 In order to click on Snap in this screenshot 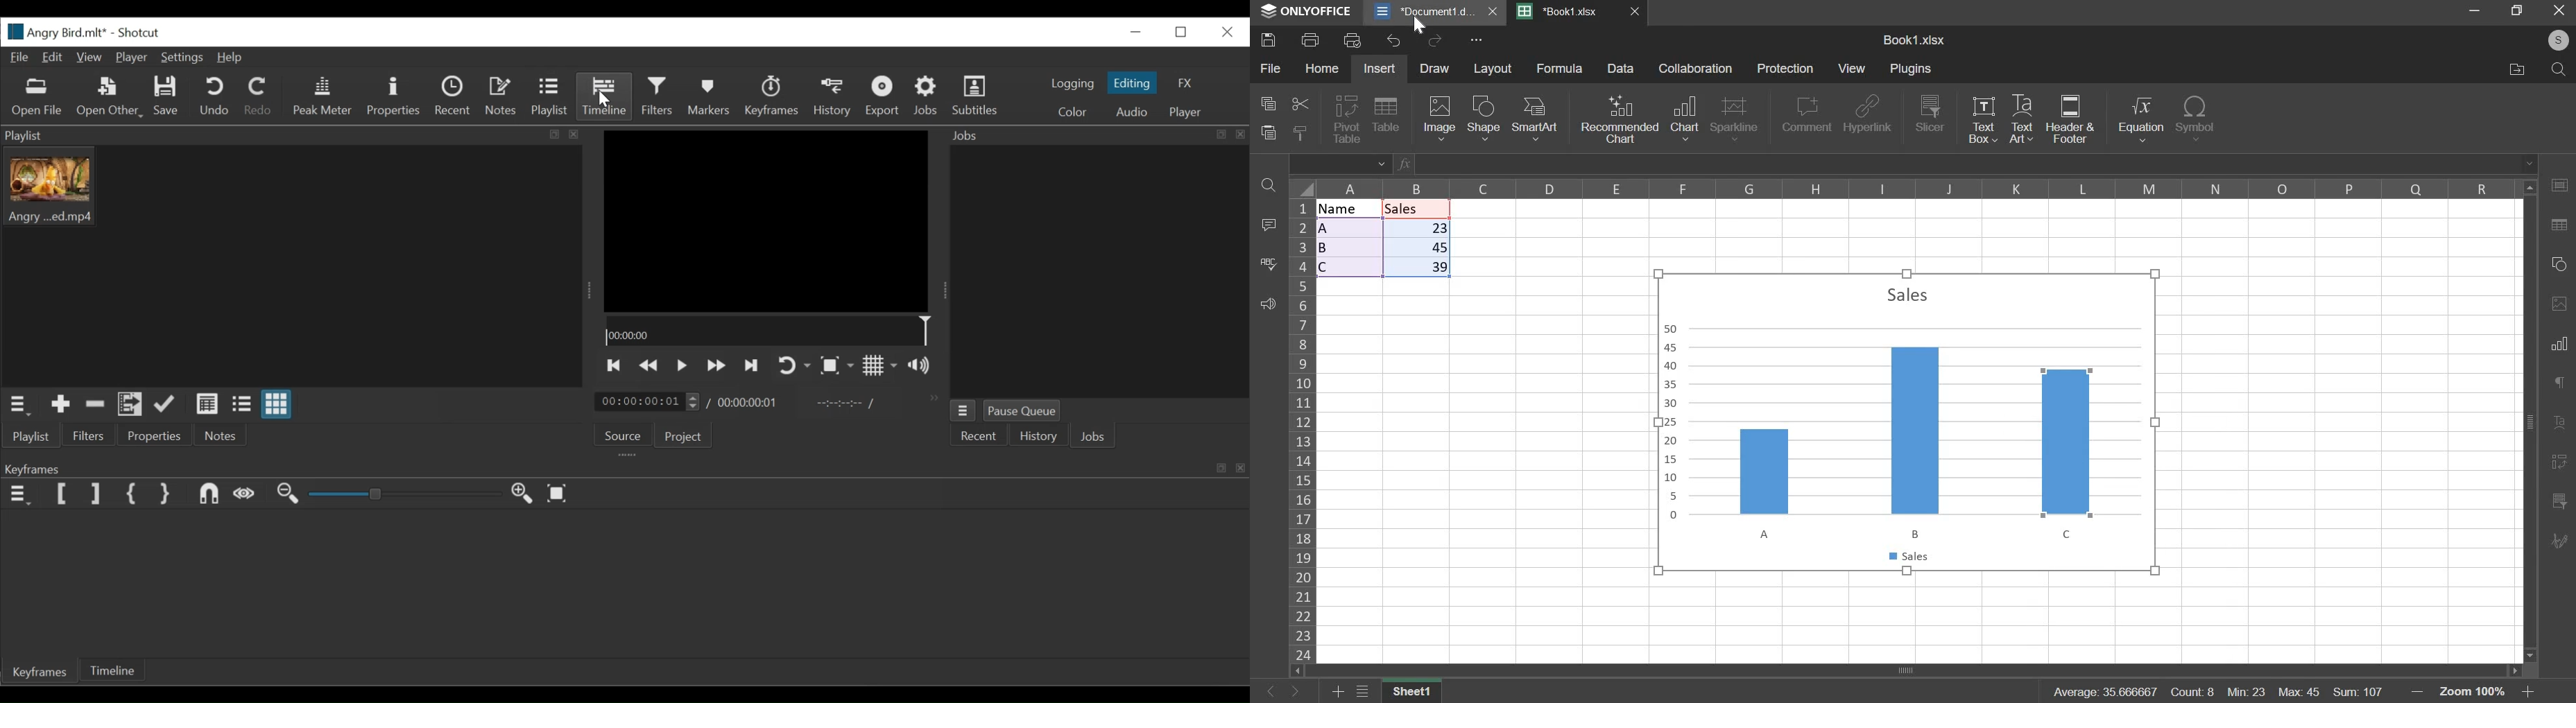, I will do `click(208, 495)`.